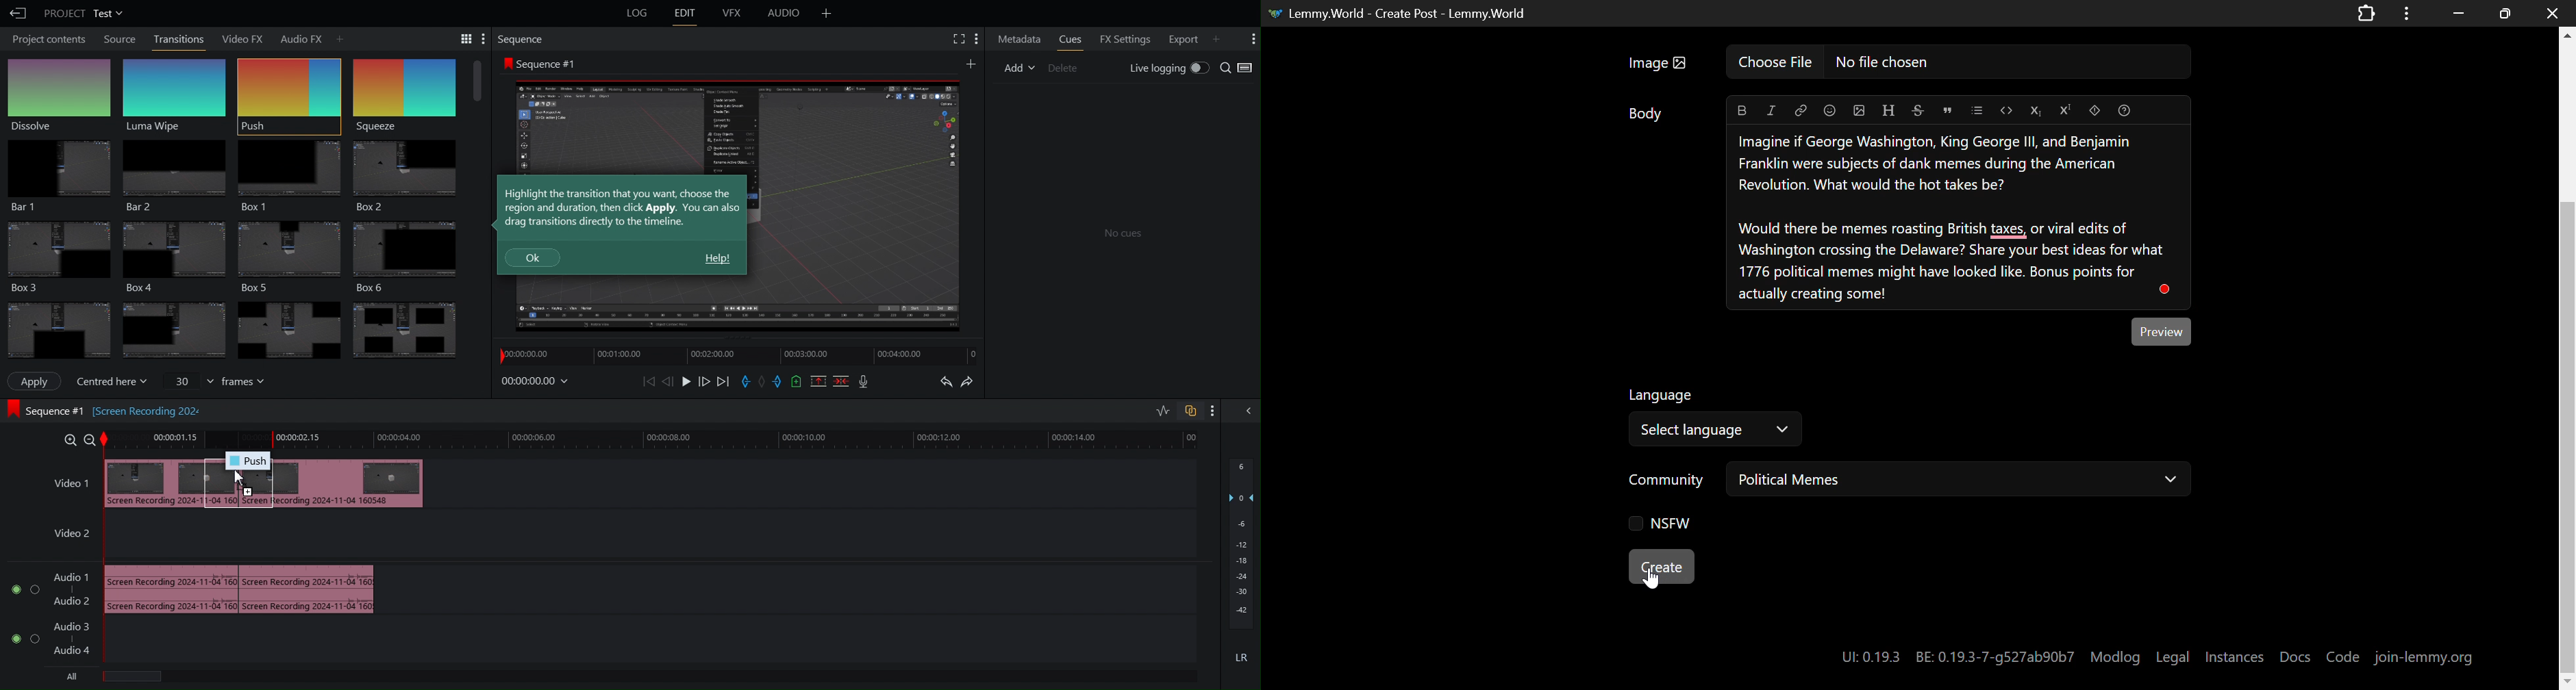  What do you see at coordinates (533, 258) in the screenshot?
I see `Ok` at bounding box center [533, 258].